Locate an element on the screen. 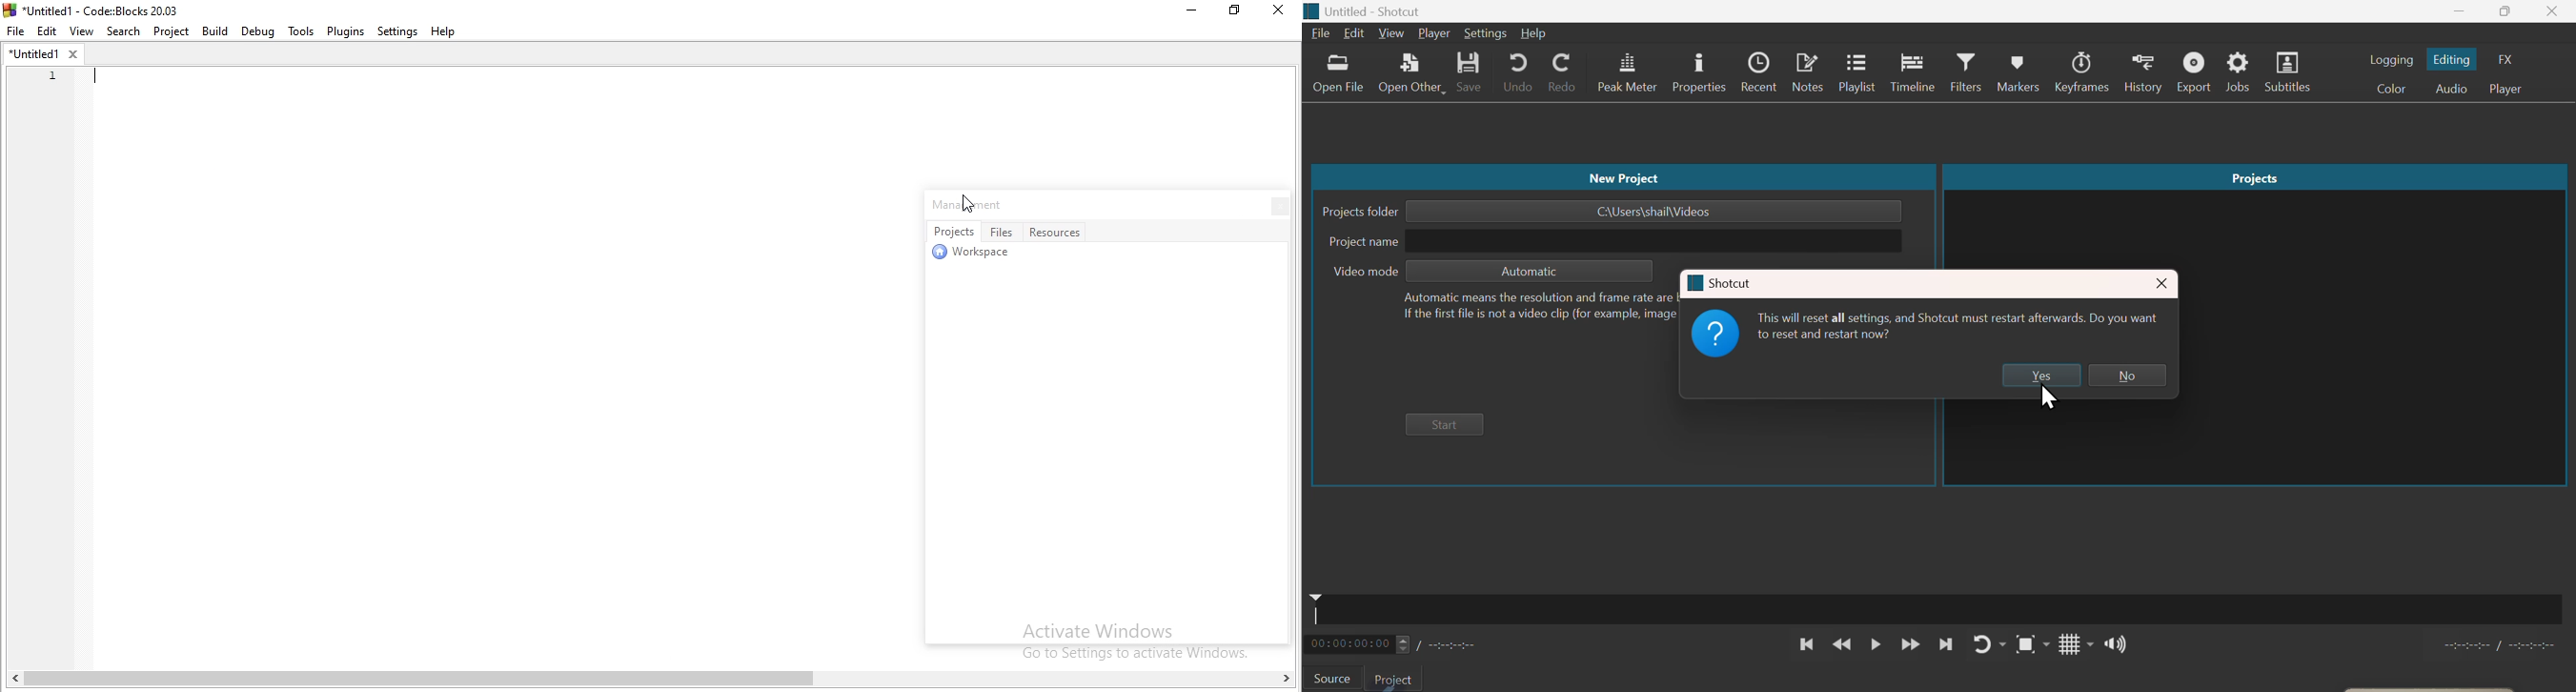 Image resolution: width=2576 pixels, height=700 pixels. Project folder is located at coordinates (1360, 212).